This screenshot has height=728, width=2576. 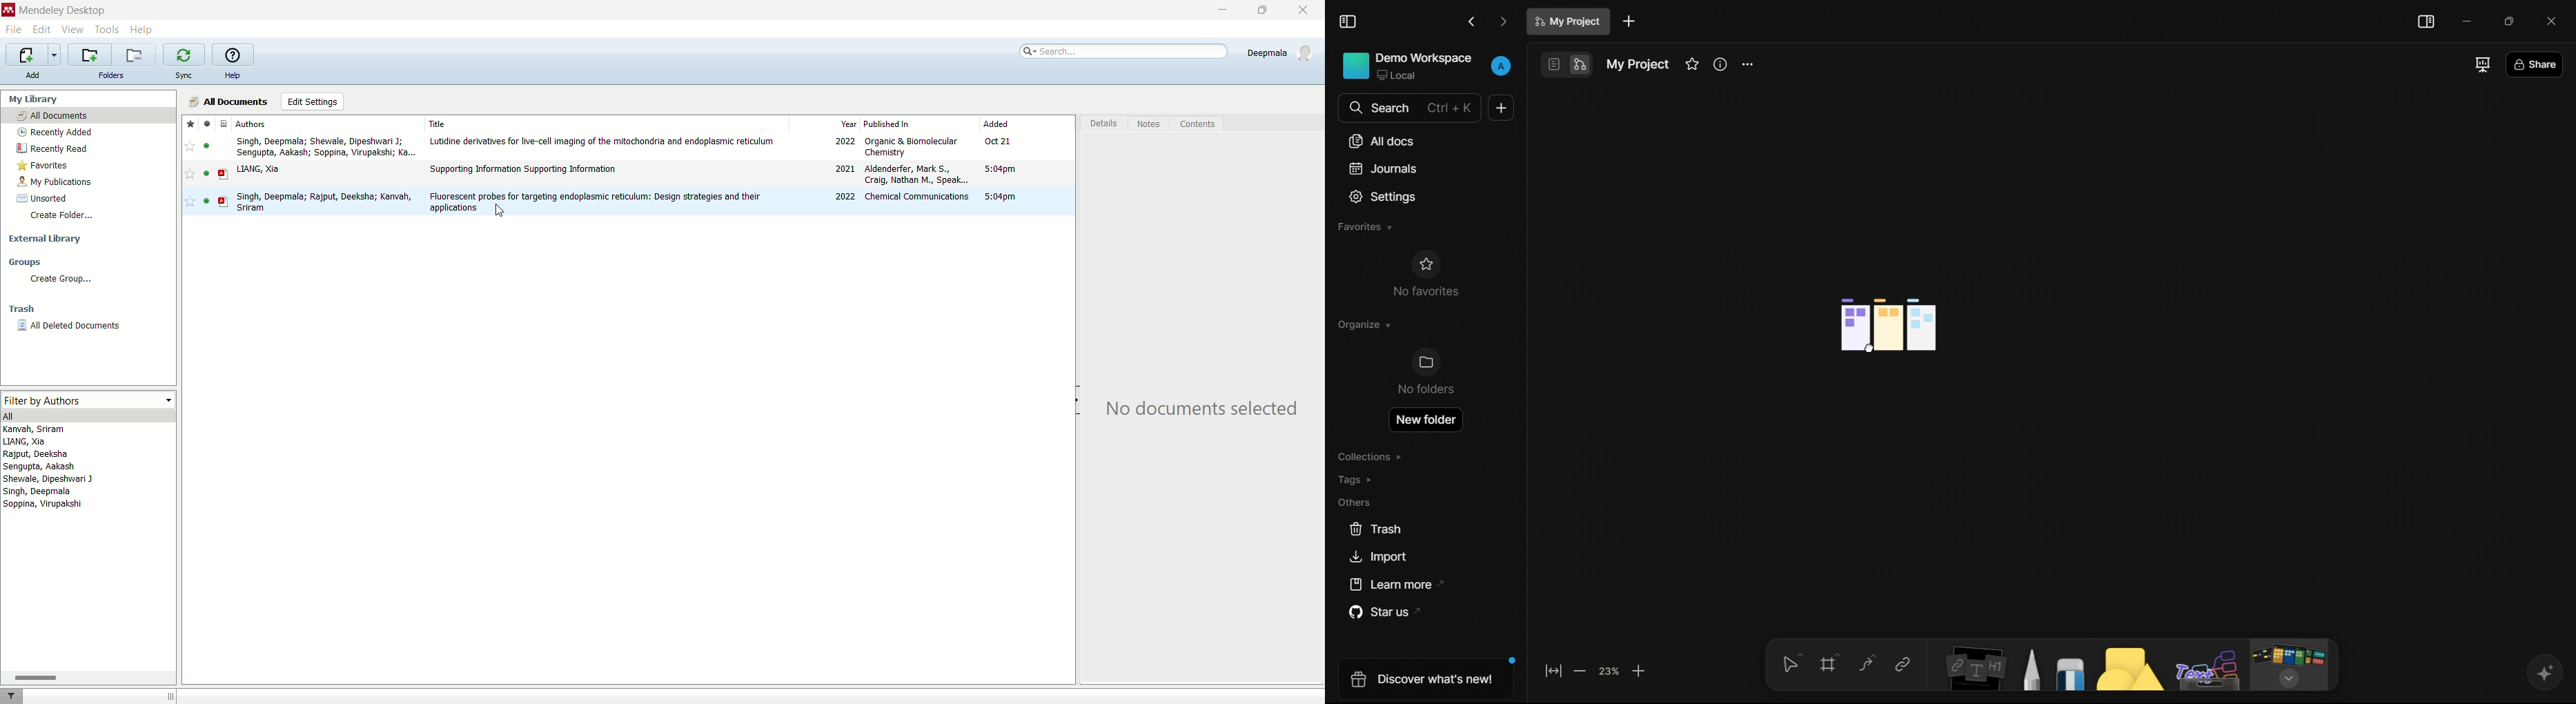 What do you see at coordinates (842, 169) in the screenshot?
I see `2021` at bounding box center [842, 169].